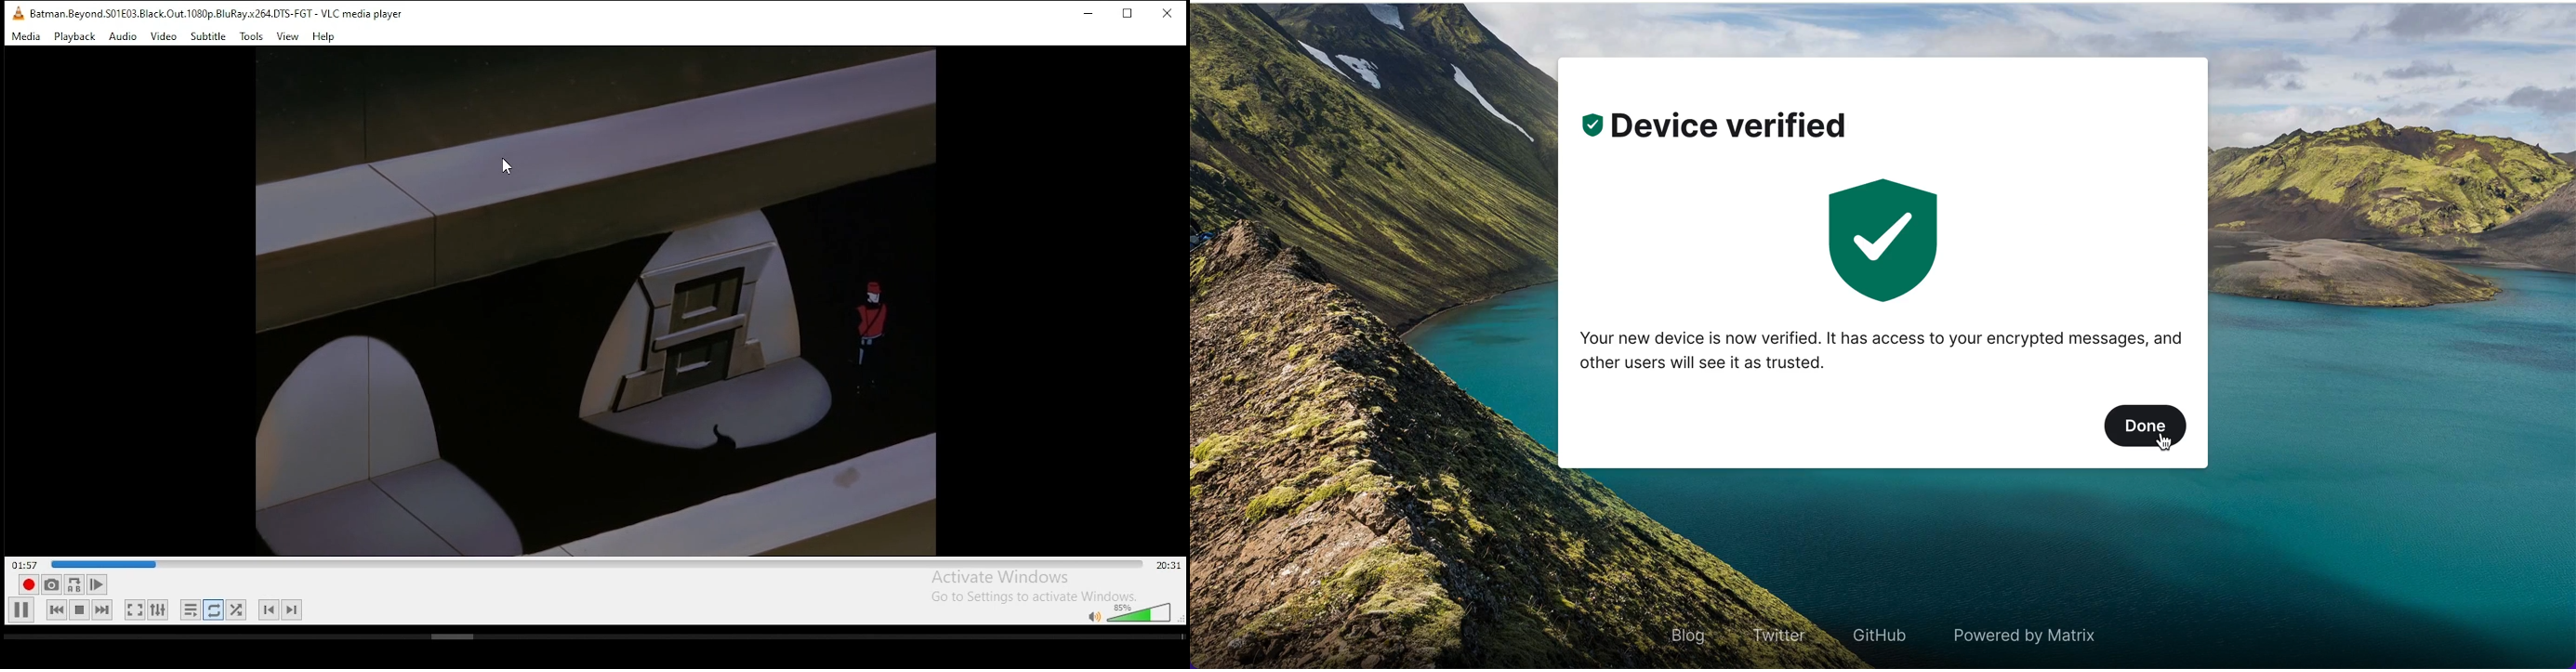  What do you see at coordinates (1869, 241) in the screenshot?
I see `verified logo` at bounding box center [1869, 241].